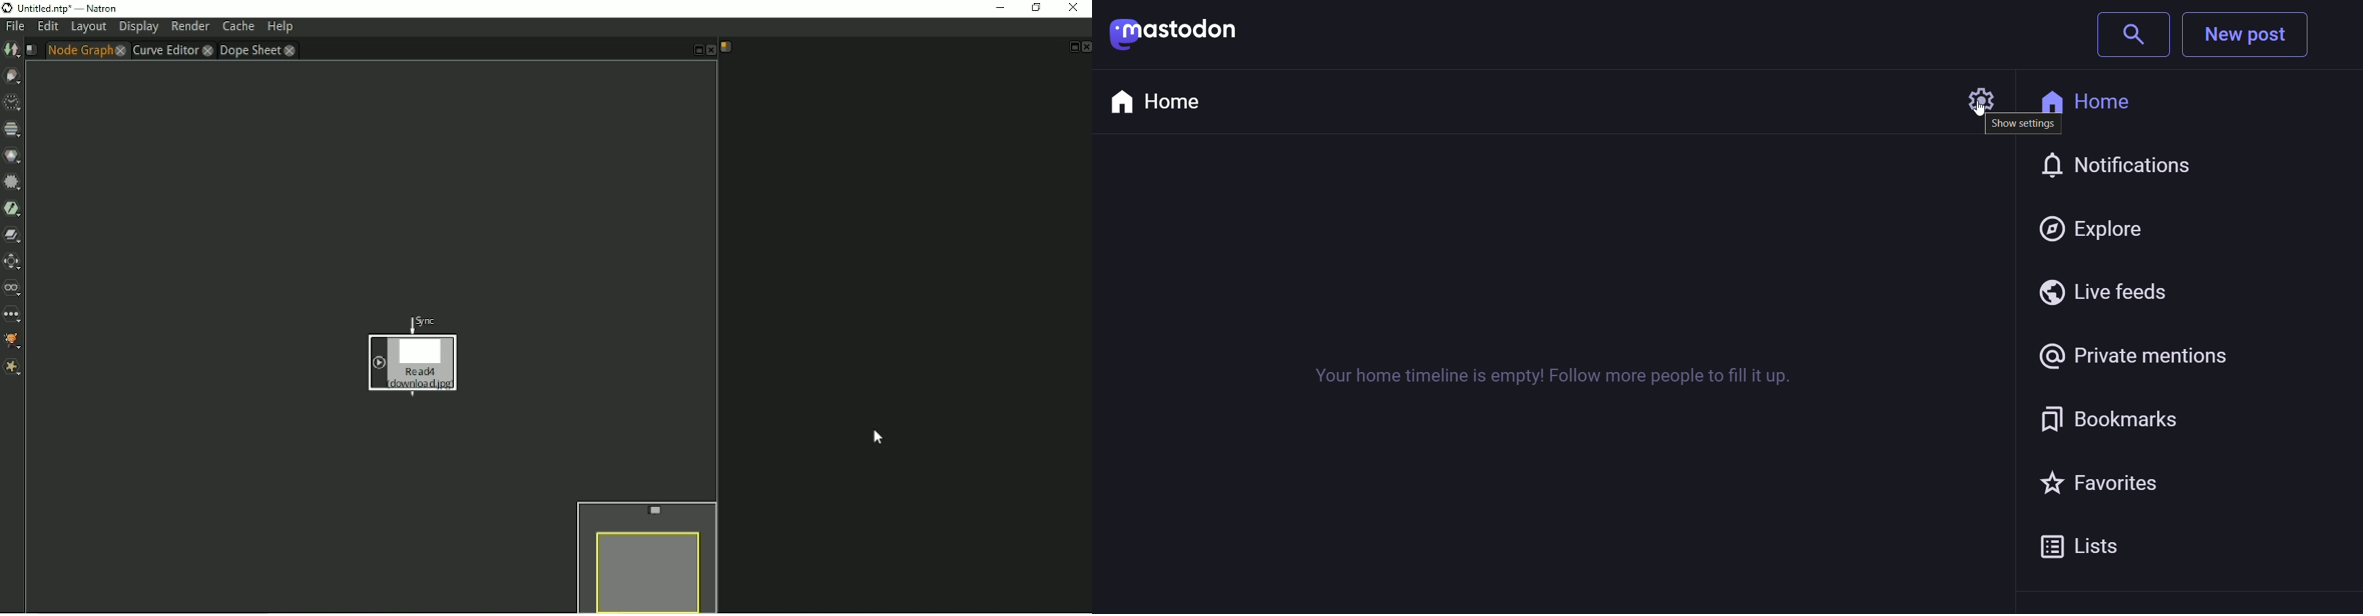 This screenshot has width=2380, height=616. Describe the element at coordinates (1175, 33) in the screenshot. I see `mastodon` at that location.